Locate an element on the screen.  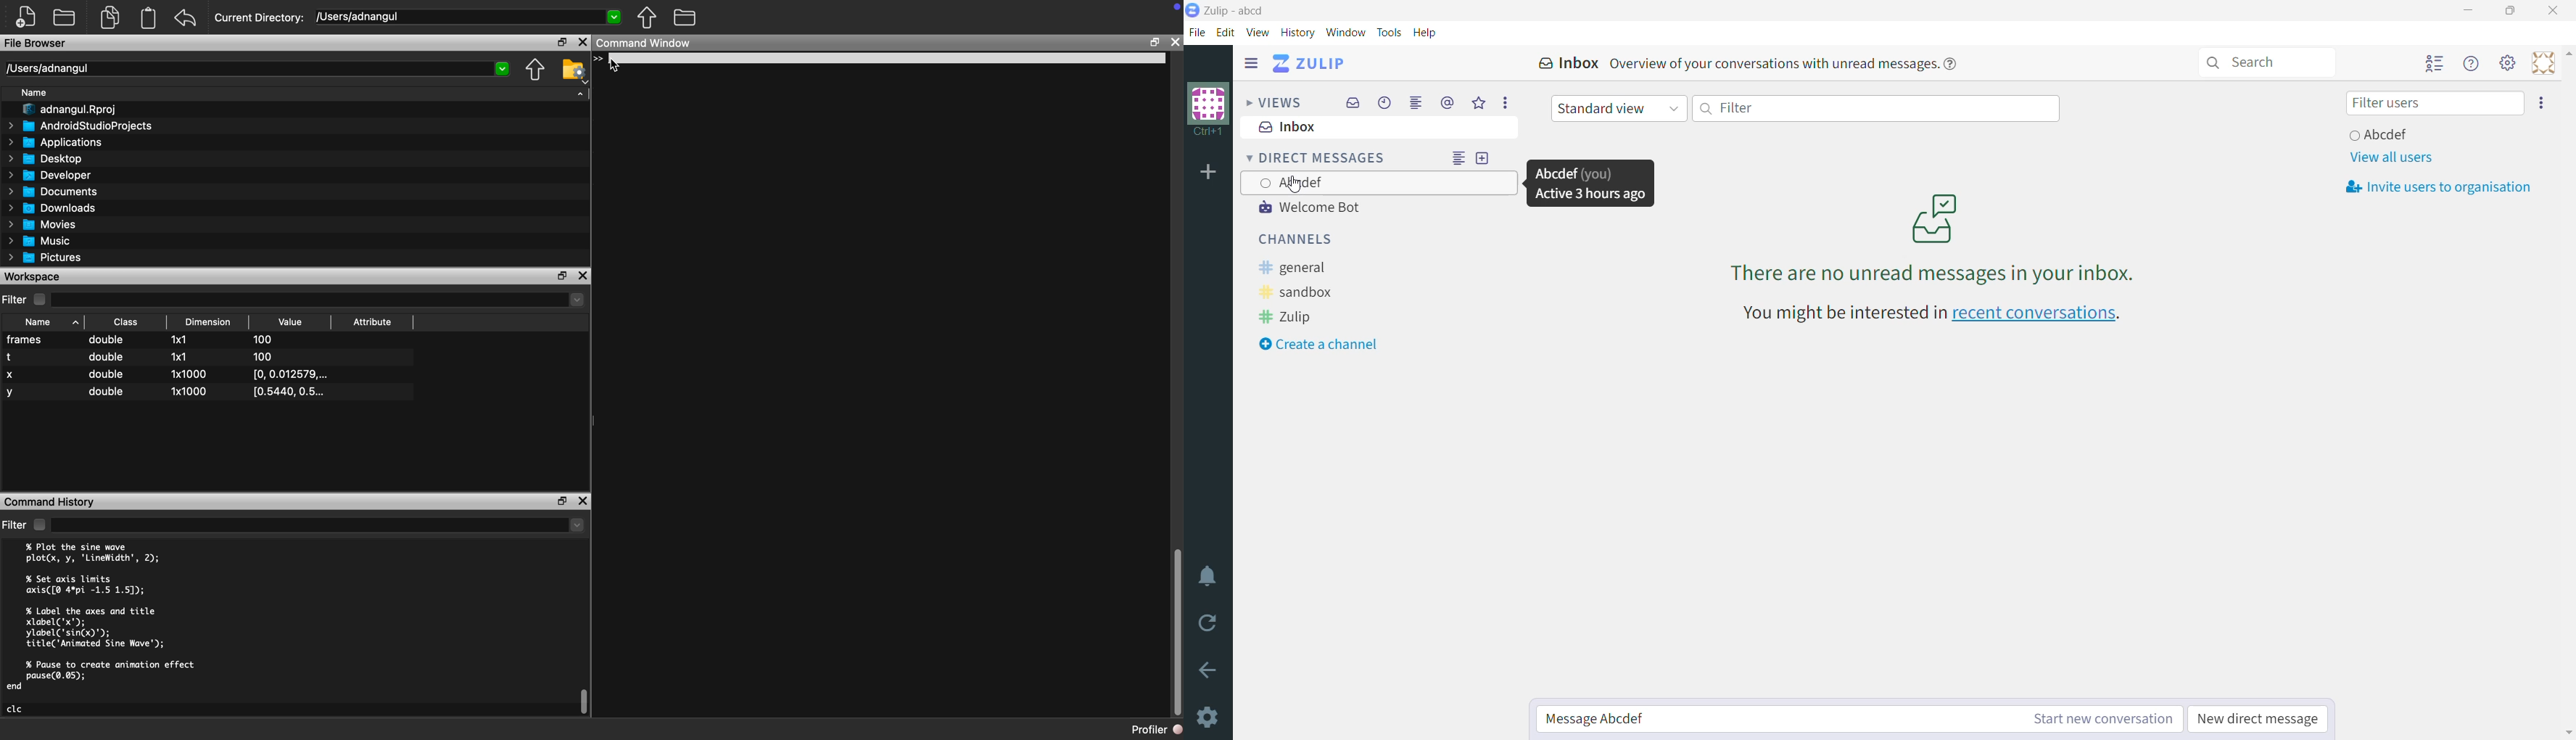
Restore Down is located at coordinates (561, 276).